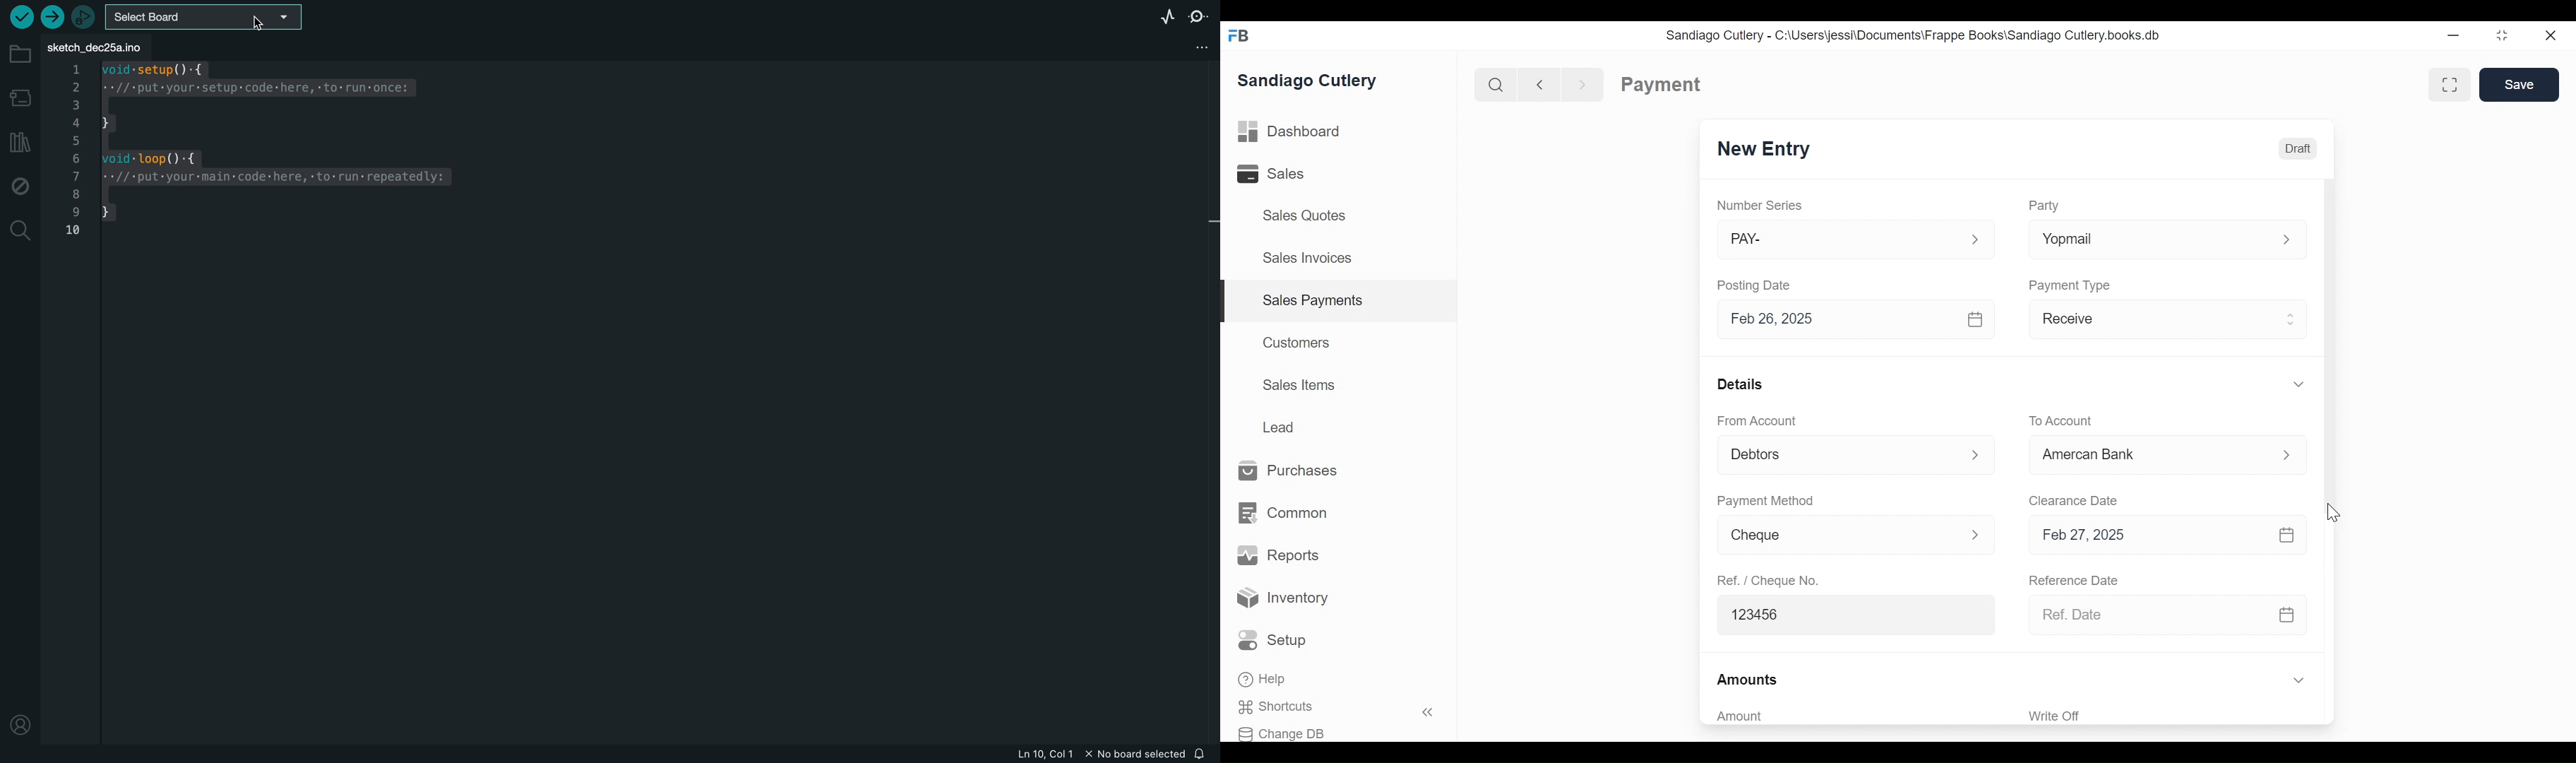  I want to click on Number Series, so click(1761, 206).